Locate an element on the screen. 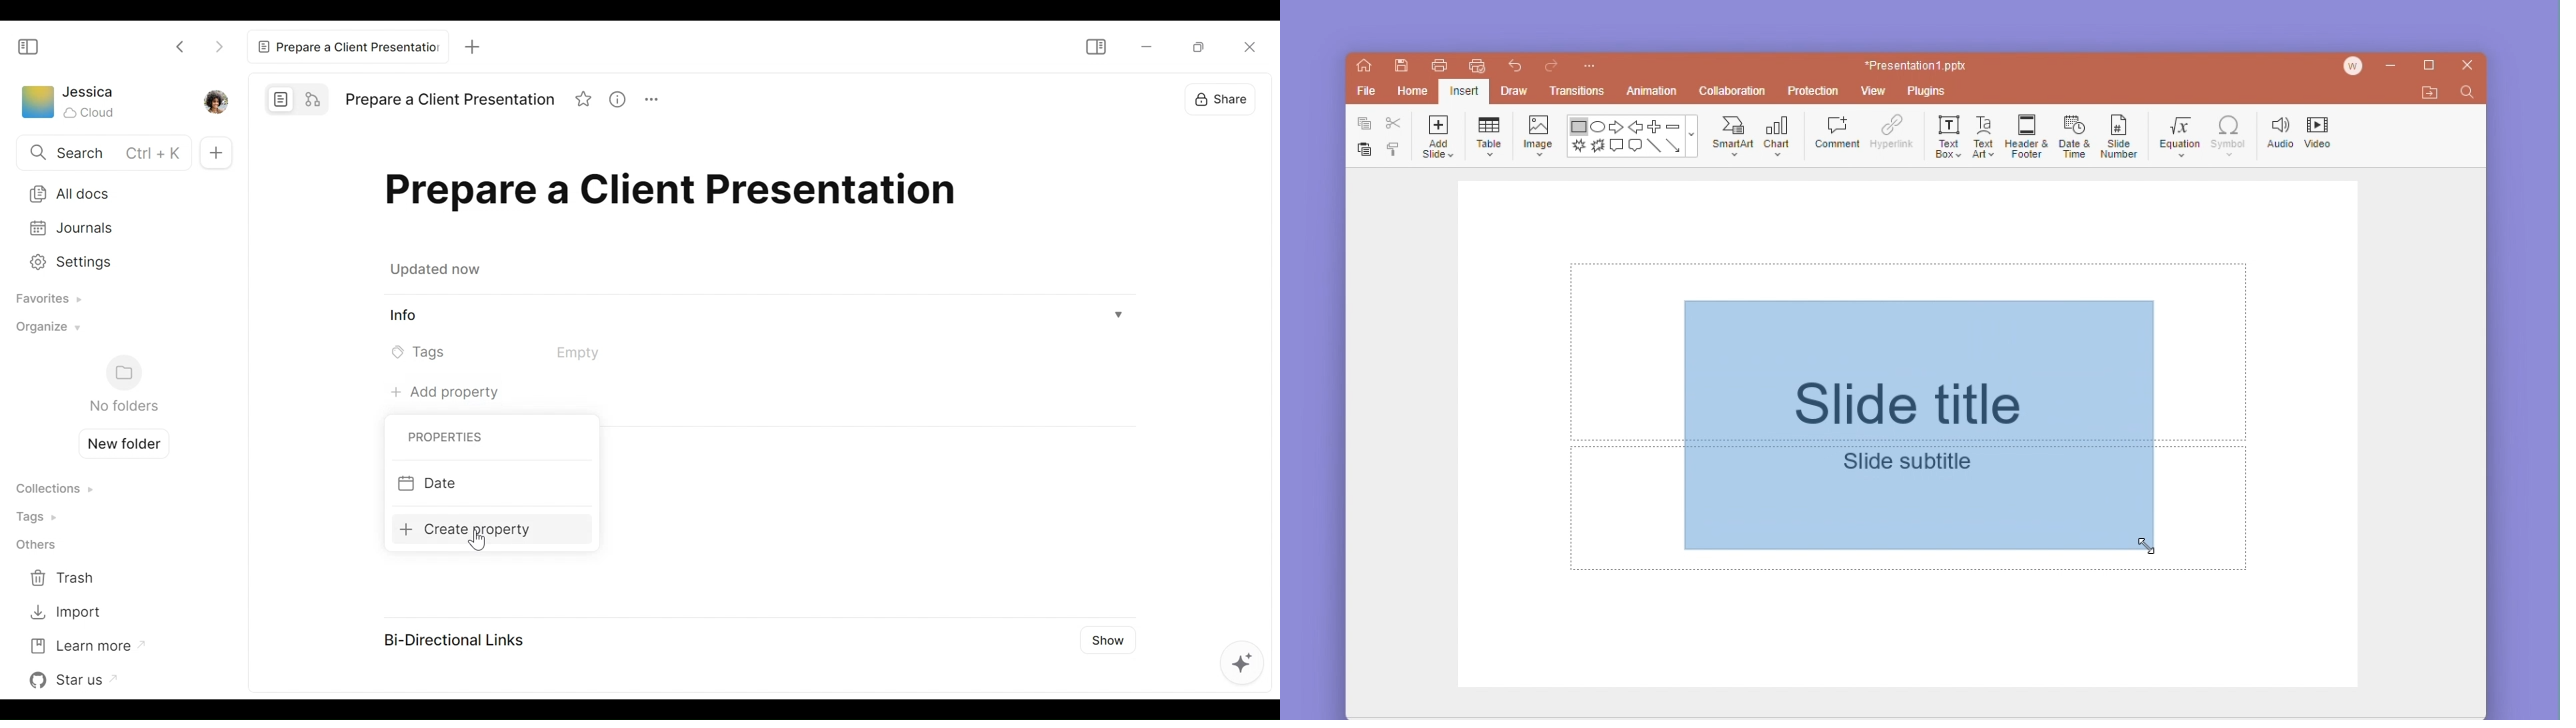  message text box is located at coordinates (1635, 147).